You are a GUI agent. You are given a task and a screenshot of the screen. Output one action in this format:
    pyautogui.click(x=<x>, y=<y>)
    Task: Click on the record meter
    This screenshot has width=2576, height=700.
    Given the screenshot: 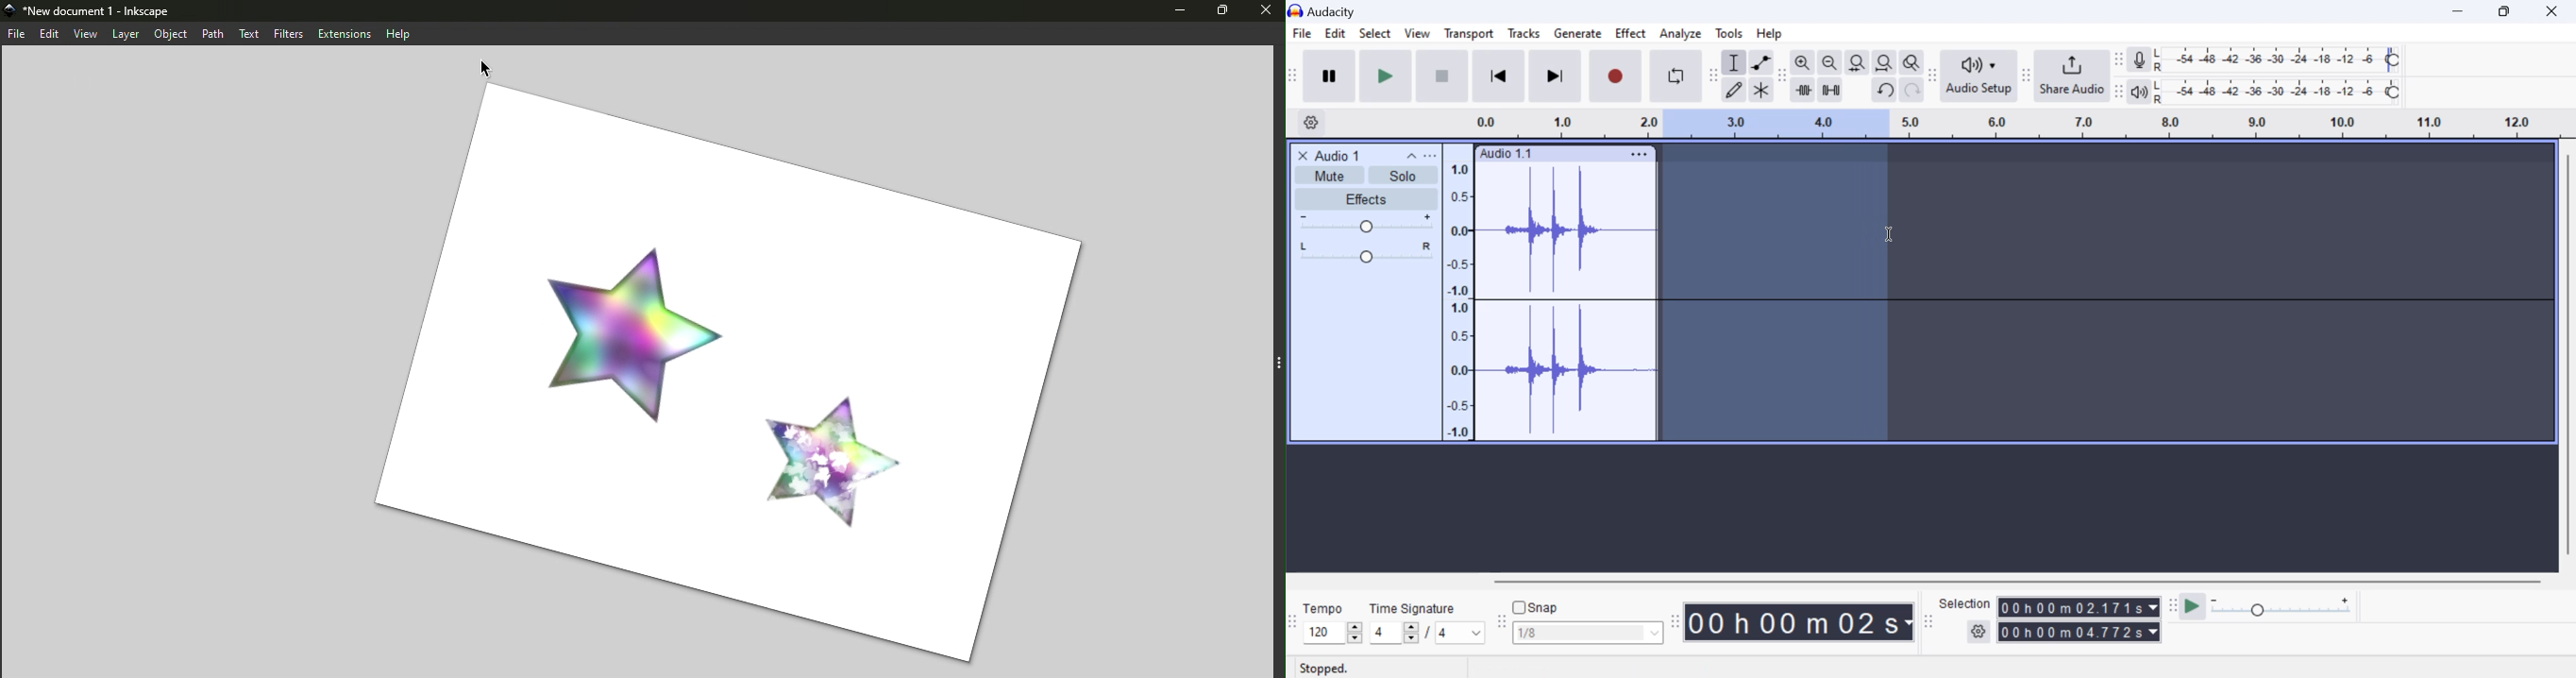 What is the action you would take?
    pyautogui.click(x=2140, y=61)
    